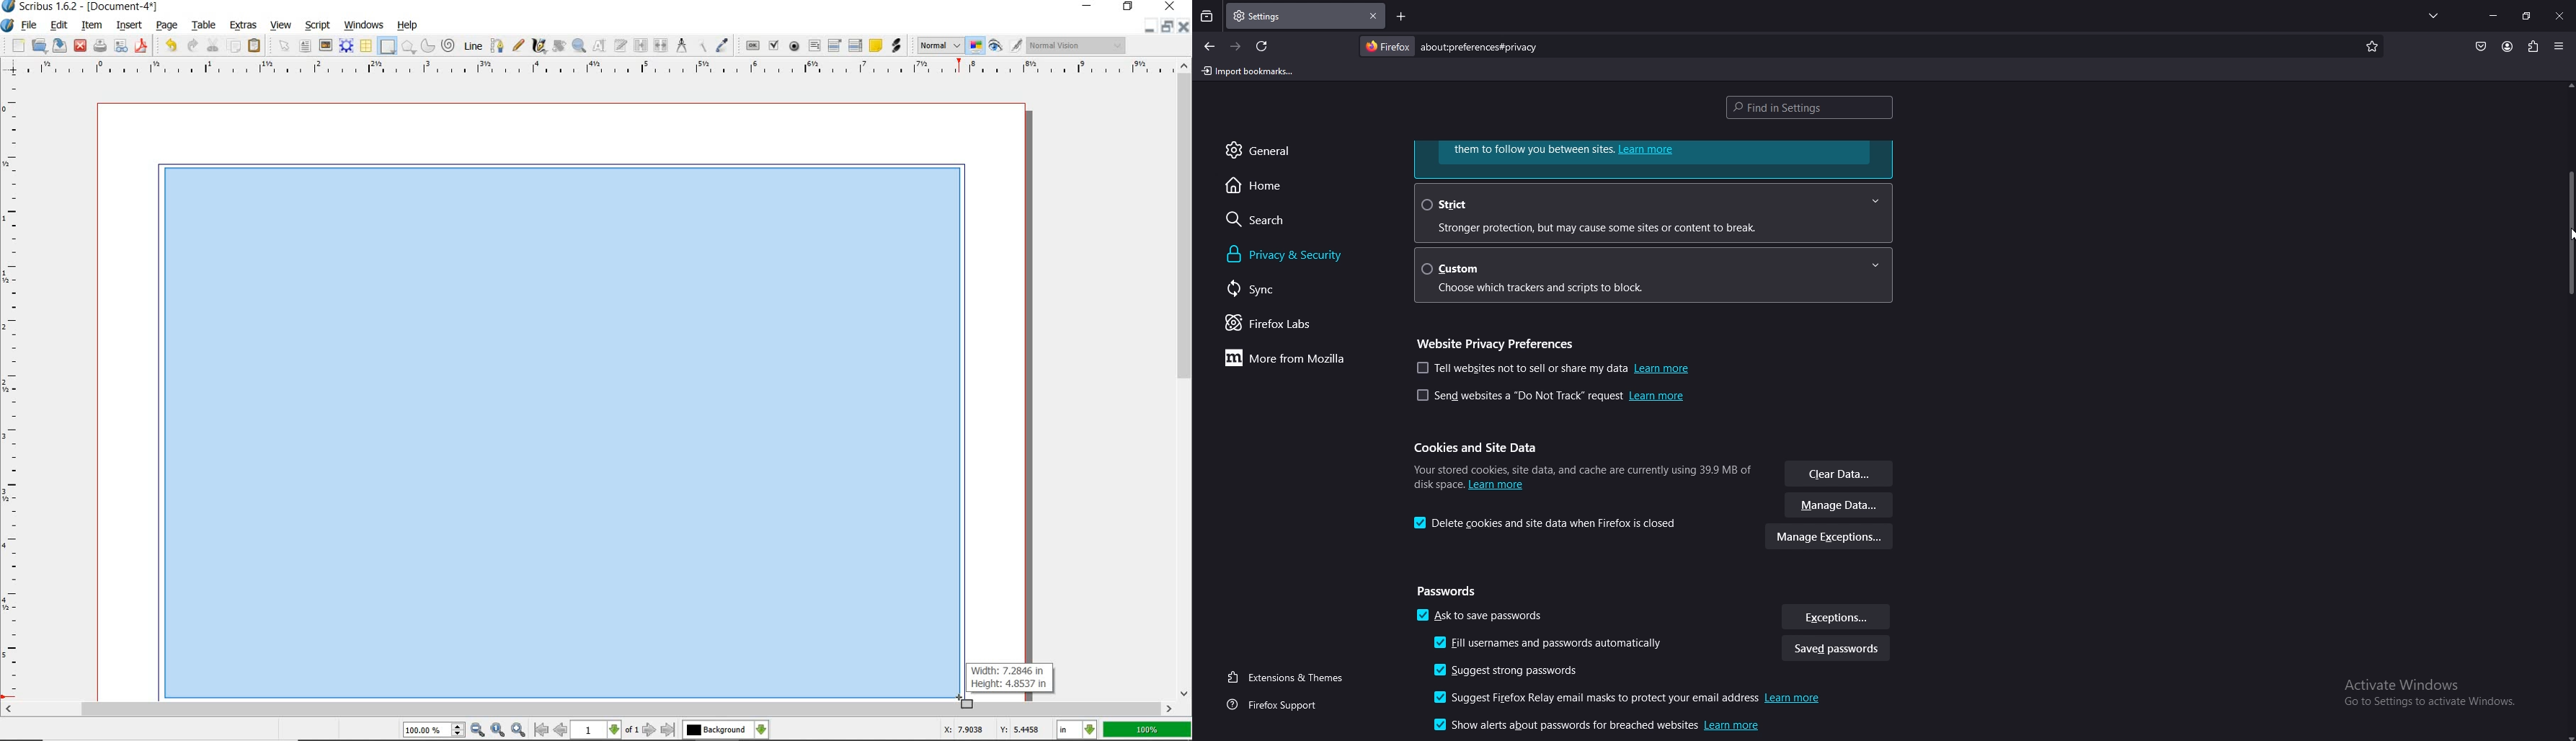 This screenshot has height=756, width=2576. Describe the element at coordinates (750, 45) in the screenshot. I see `pdf push button` at that location.